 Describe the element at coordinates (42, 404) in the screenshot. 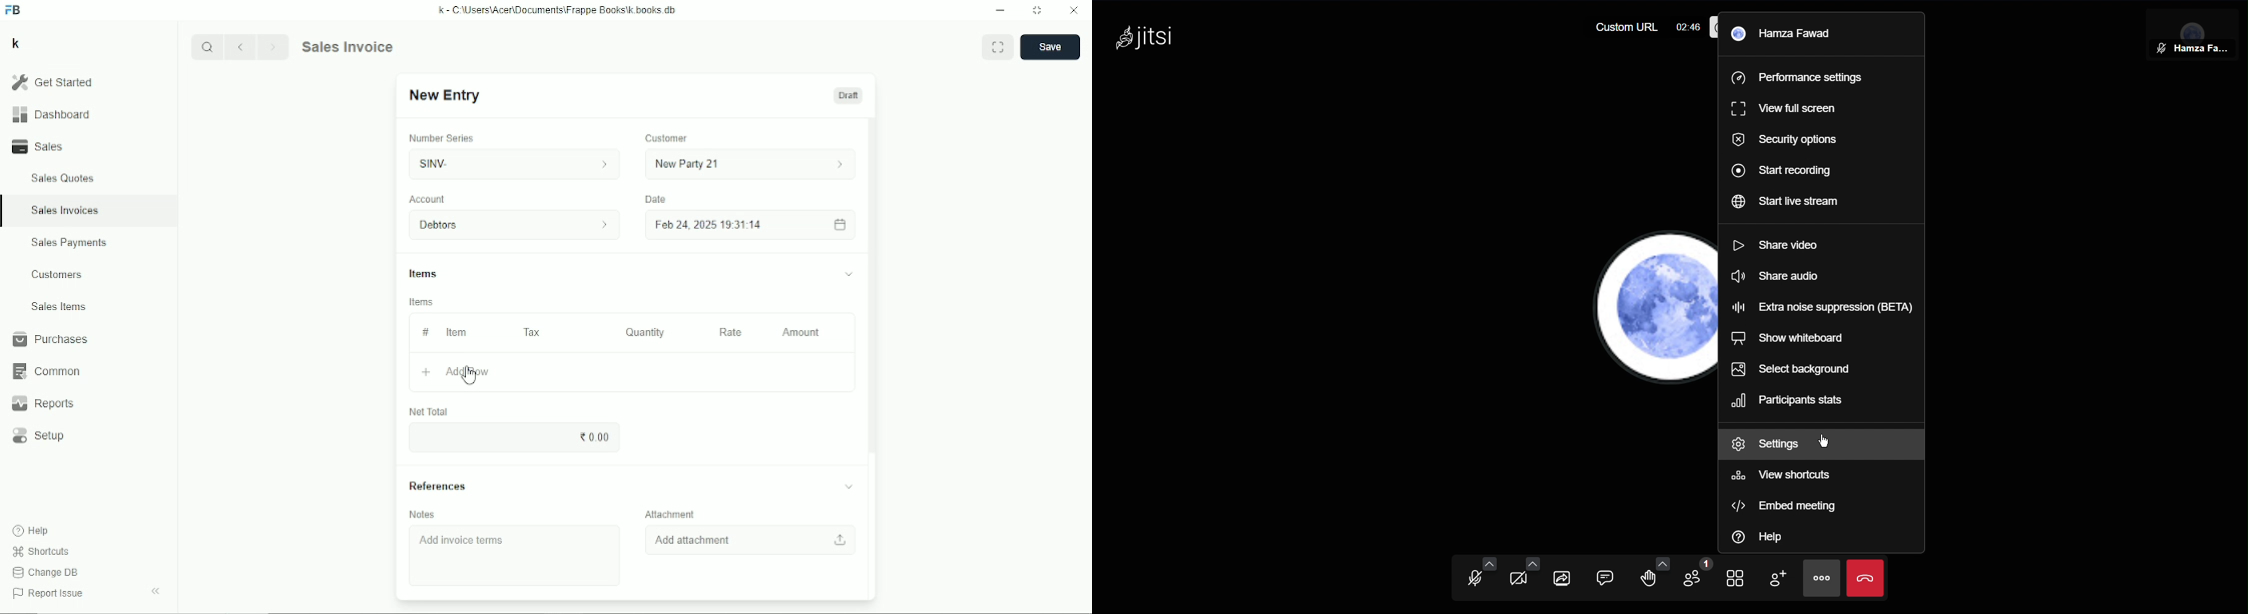

I see `Reports` at that location.